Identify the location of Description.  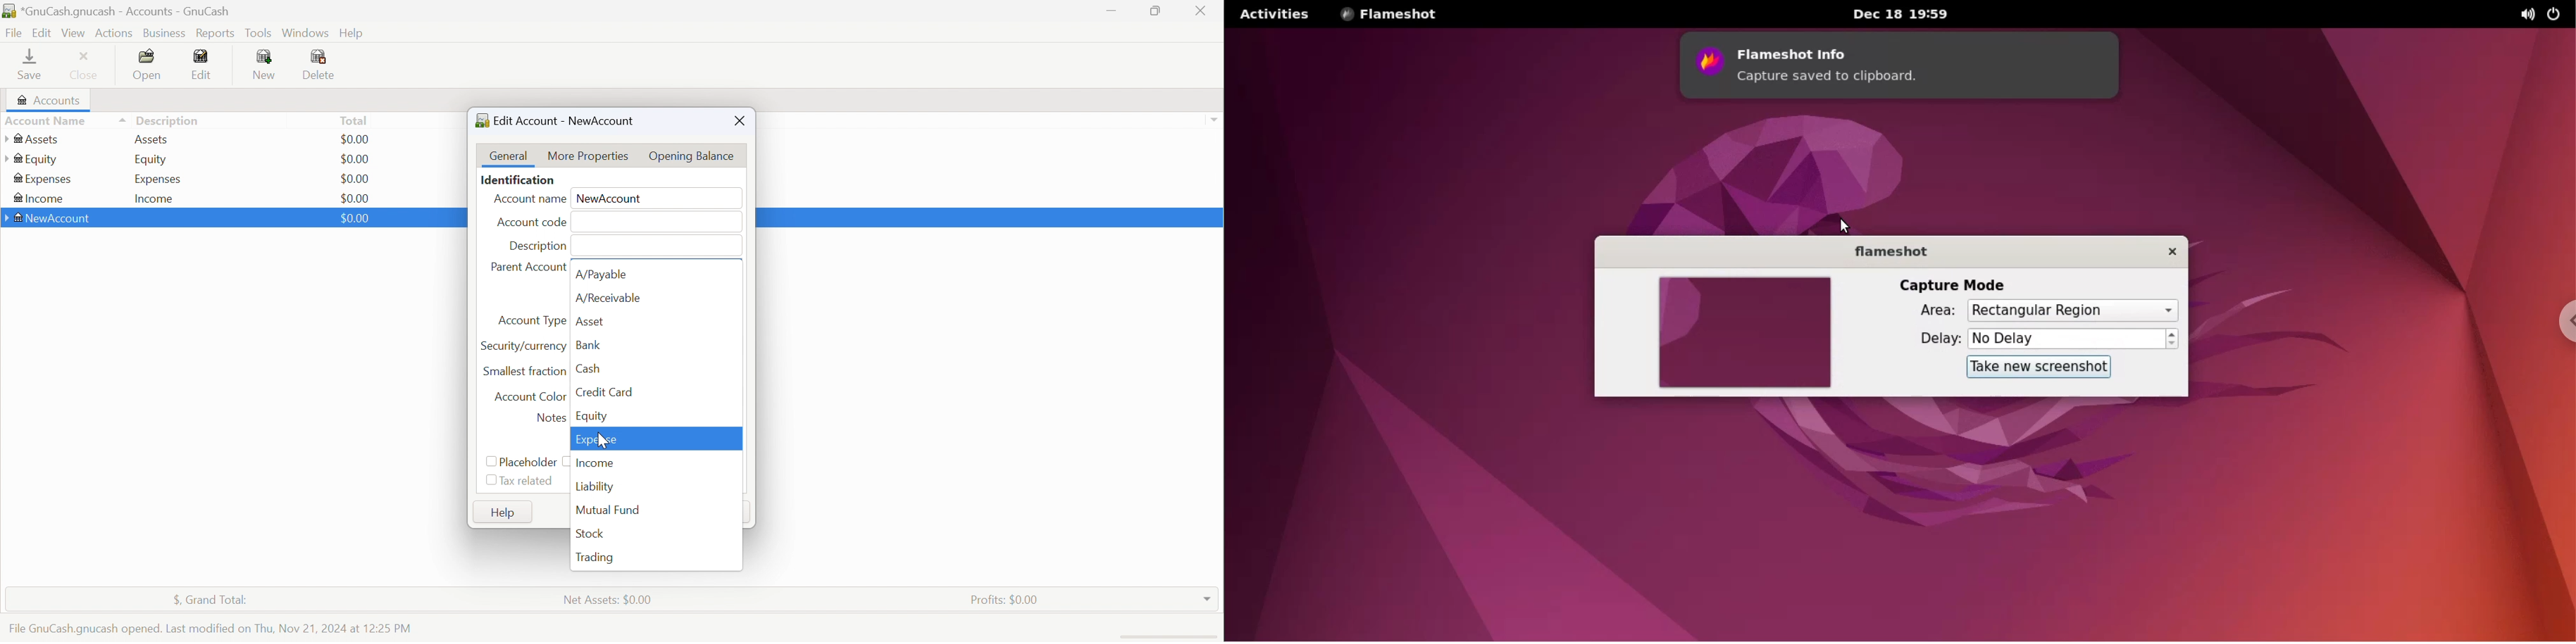
(168, 121).